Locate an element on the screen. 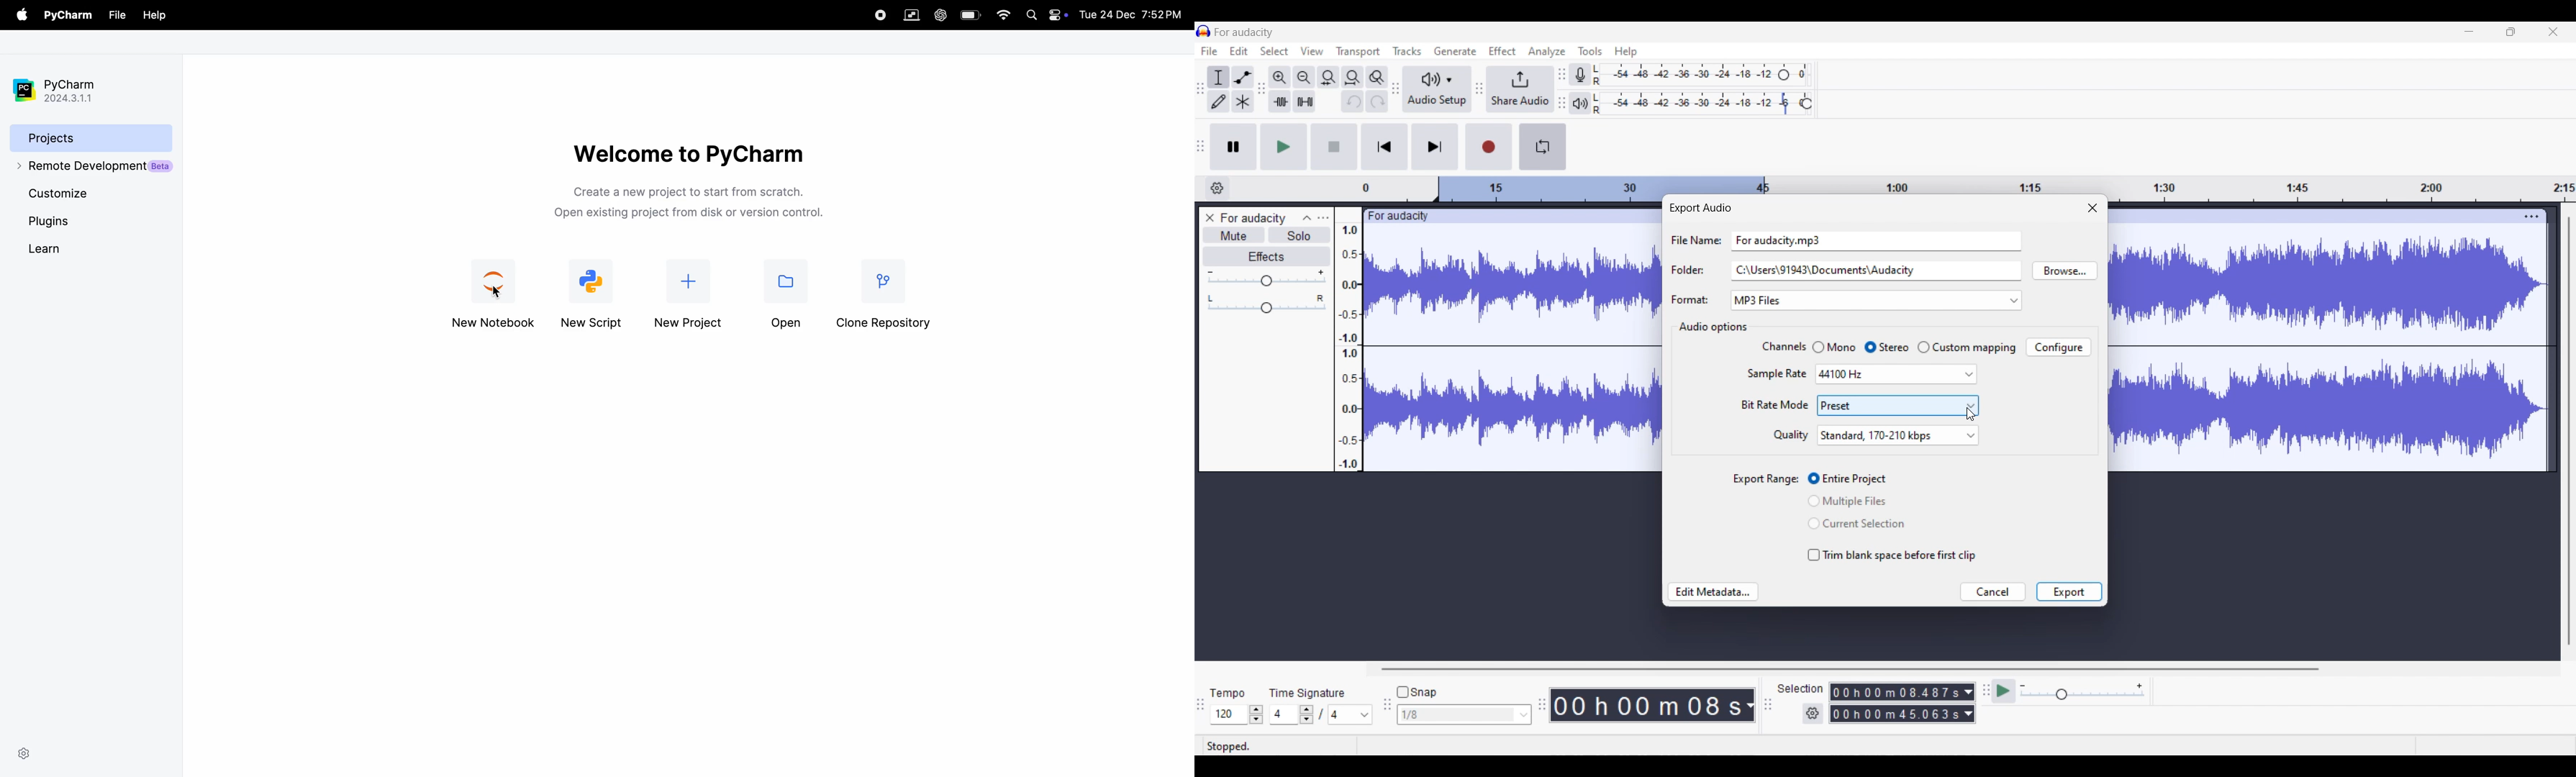 This screenshot has height=784, width=2576. View menu is located at coordinates (1312, 51).